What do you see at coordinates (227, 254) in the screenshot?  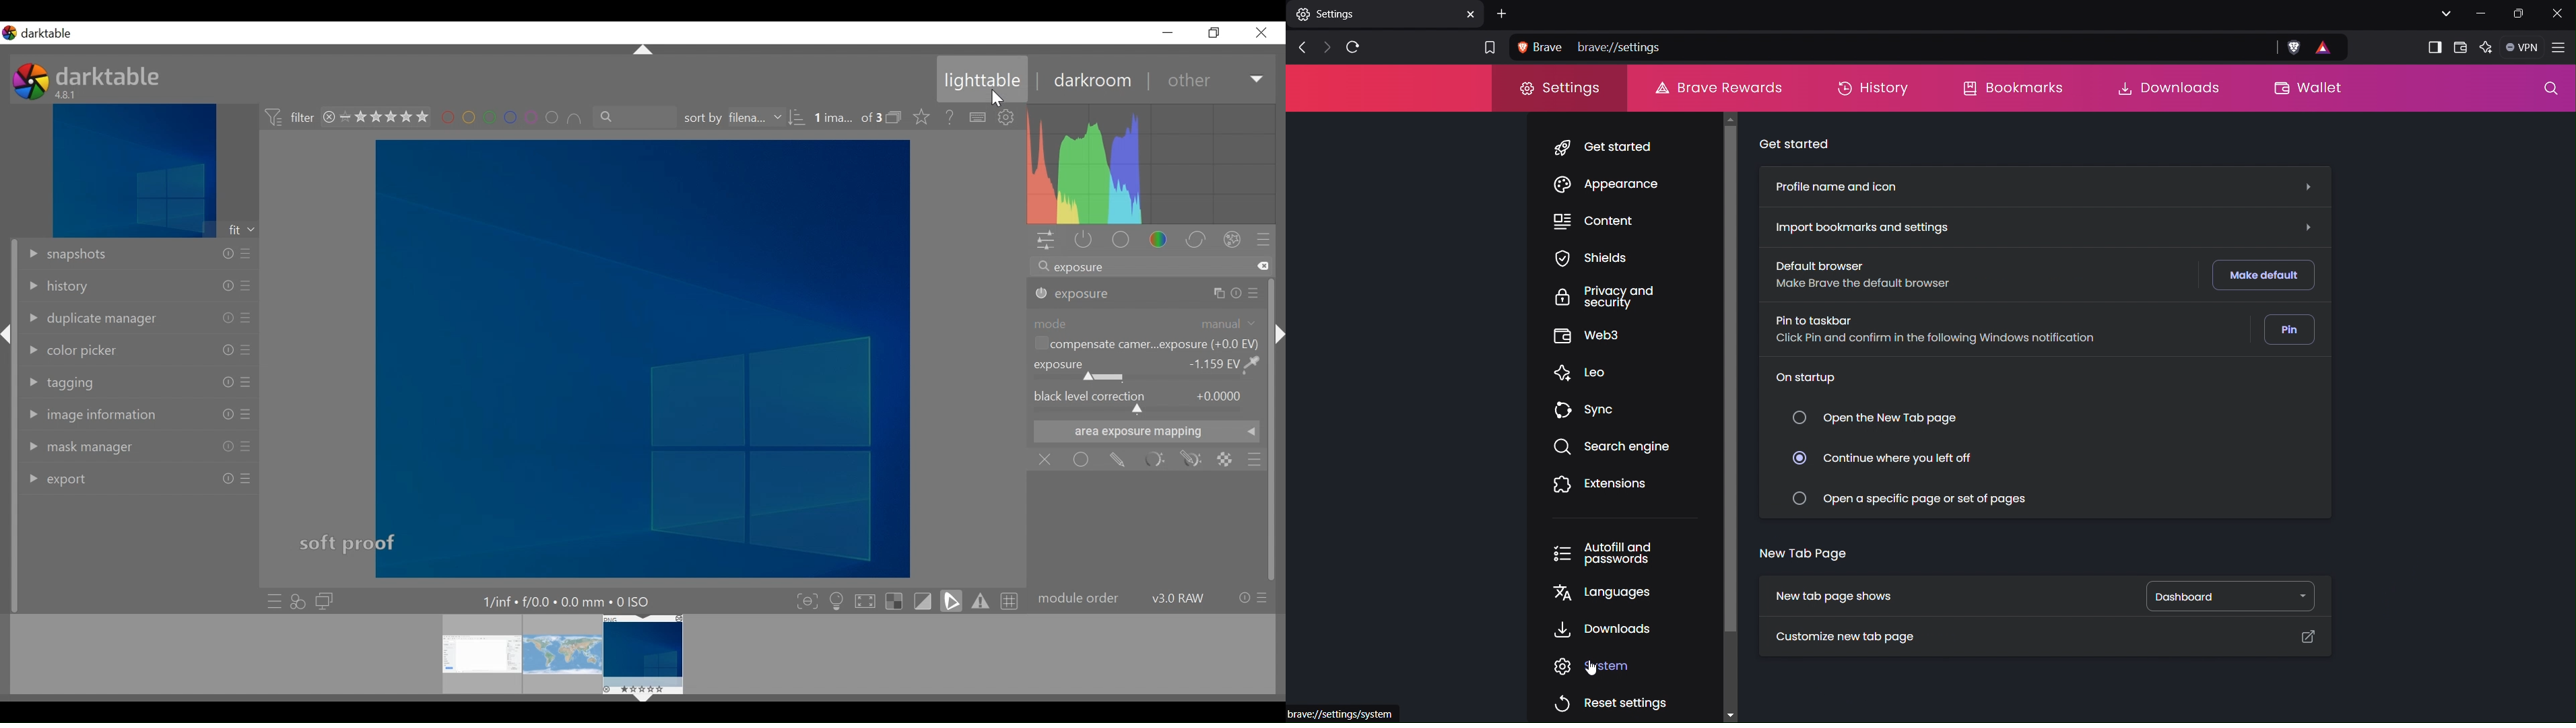 I see `info` at bounding box center [227, 254].